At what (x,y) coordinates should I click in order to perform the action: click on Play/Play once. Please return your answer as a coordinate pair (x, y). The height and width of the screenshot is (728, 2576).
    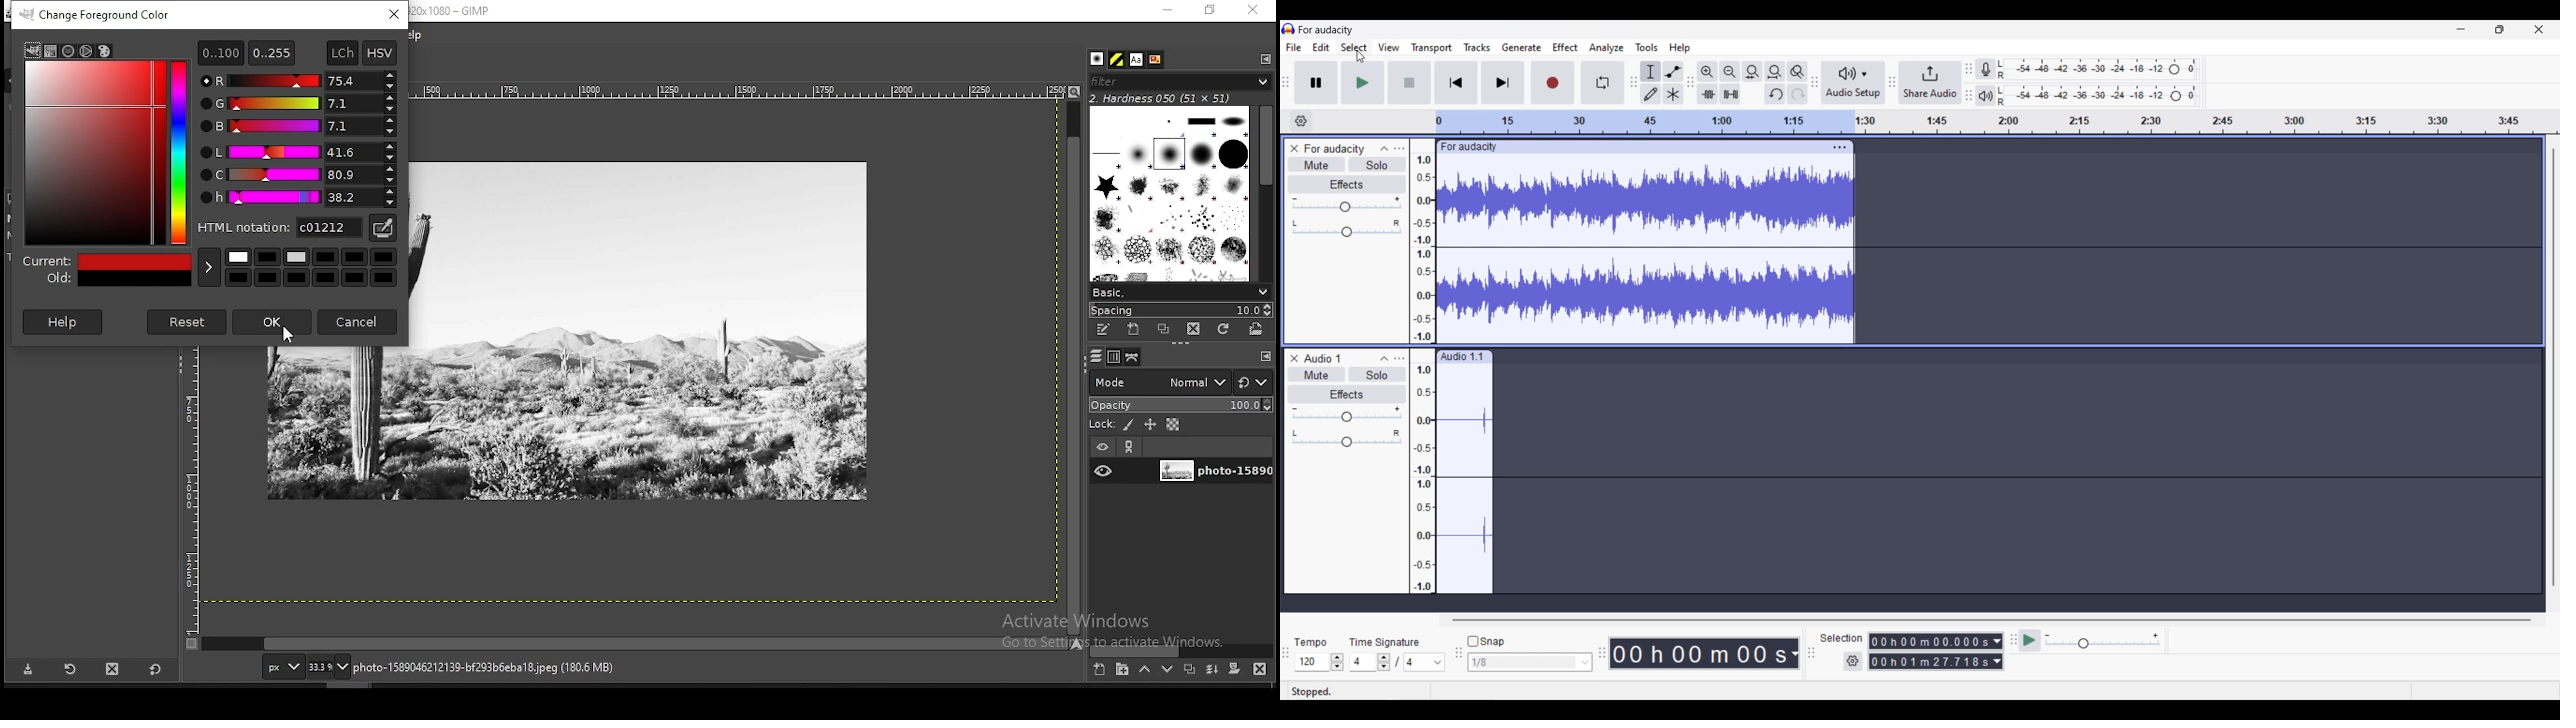
    Looking at the image, I should click on (1363, 83).